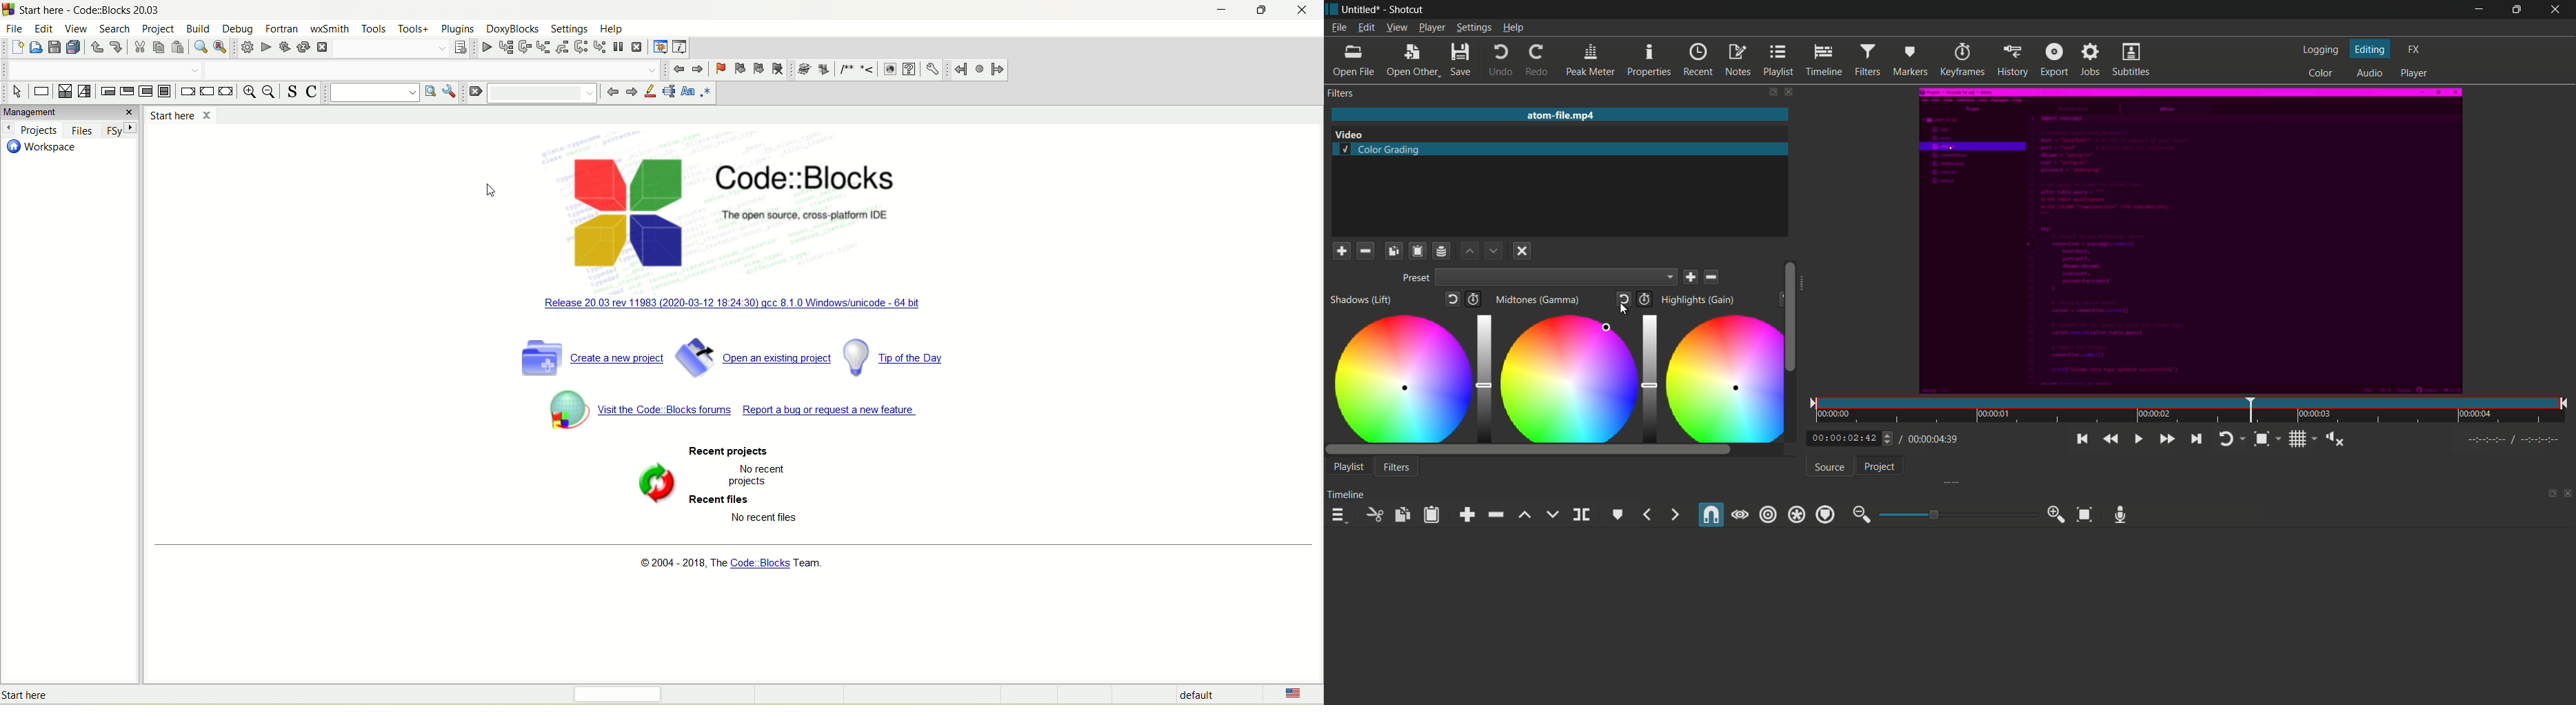  What do you see at coordinates (1724, 377) in the screenshot?
I see `adjustment circle` at bounding box center [1724, 377].